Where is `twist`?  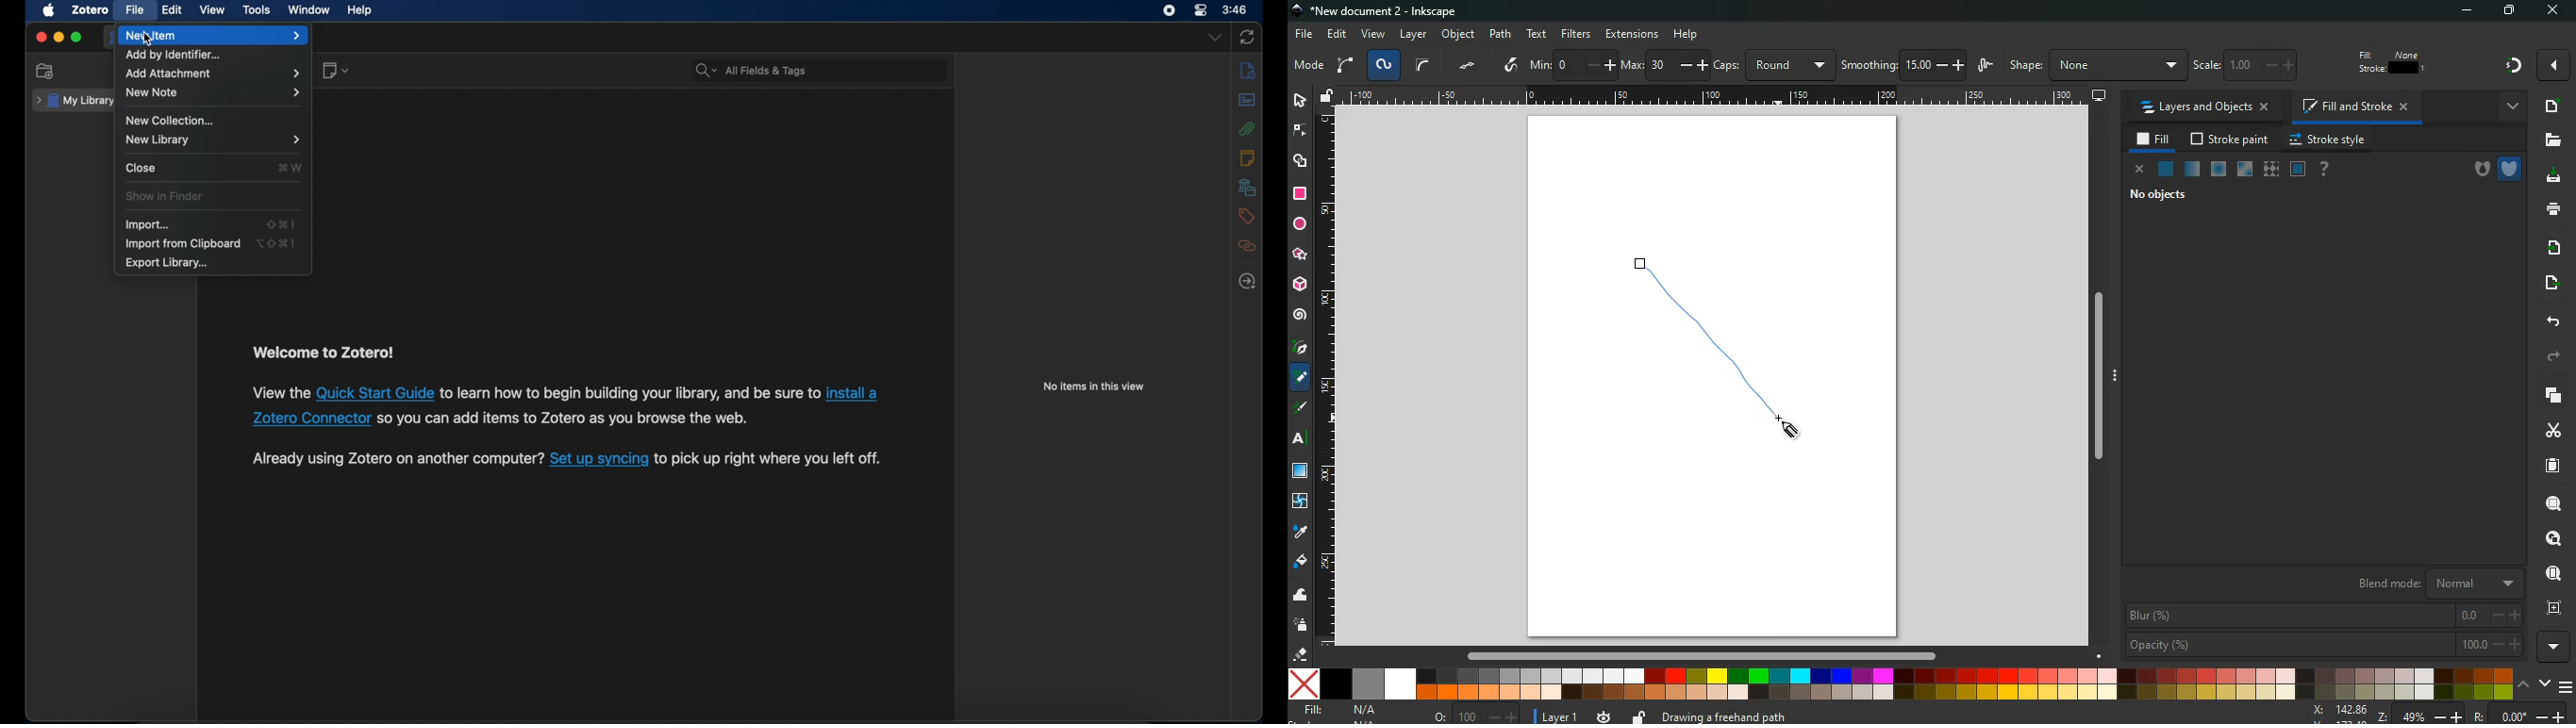
twist is located at coordinates (1301, 502).